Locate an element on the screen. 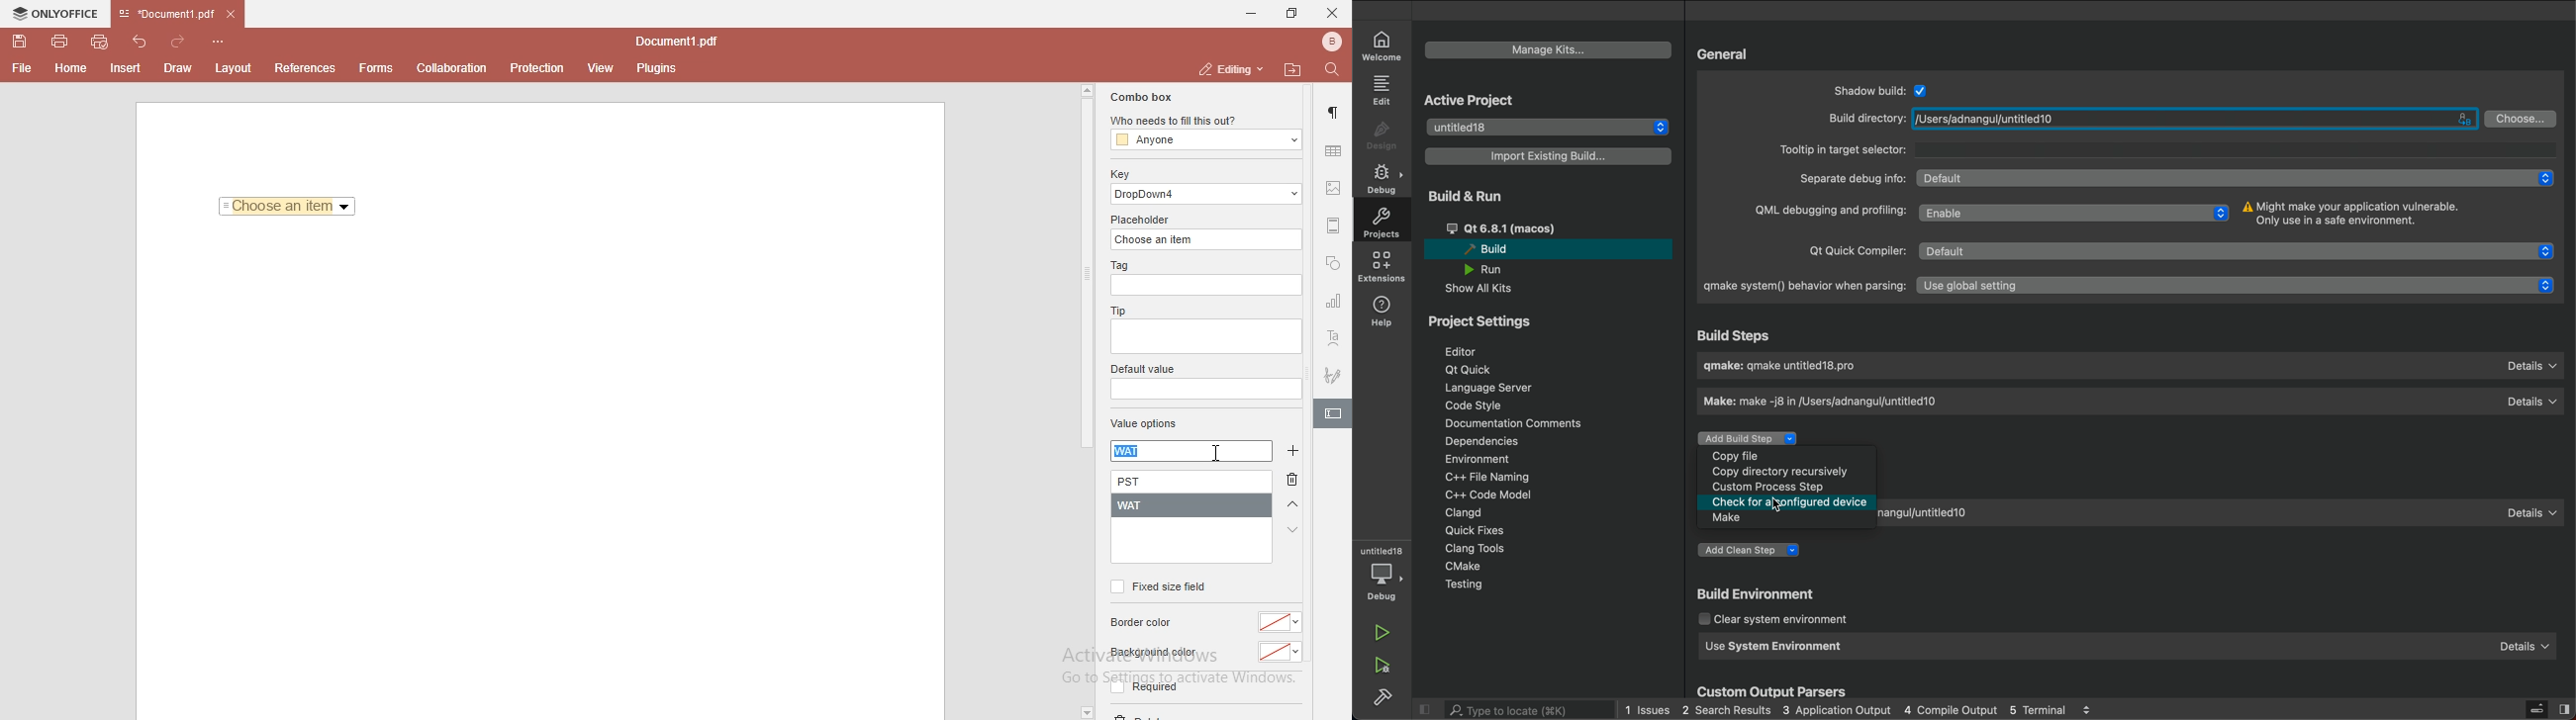  restore is located at coordinates (1290, 14).